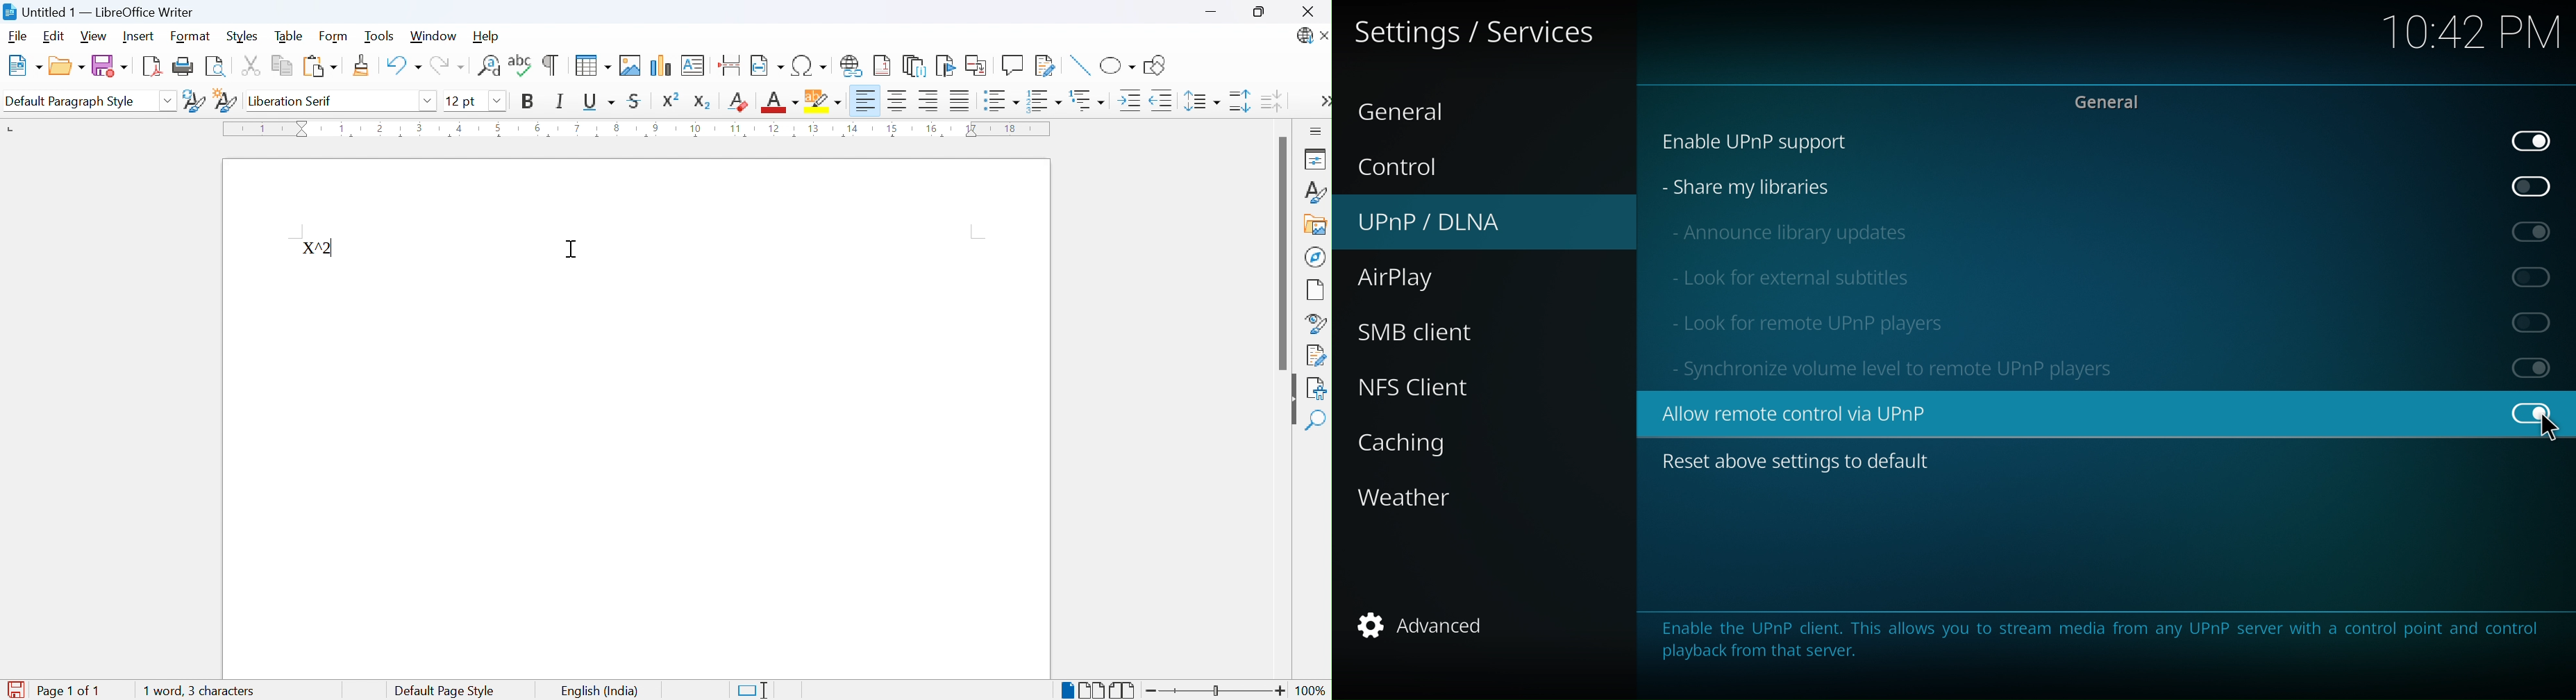  What do you see at coordinates (168, 103) in the screenshot?
I see `Drop down` at bounding box center [168, 103].